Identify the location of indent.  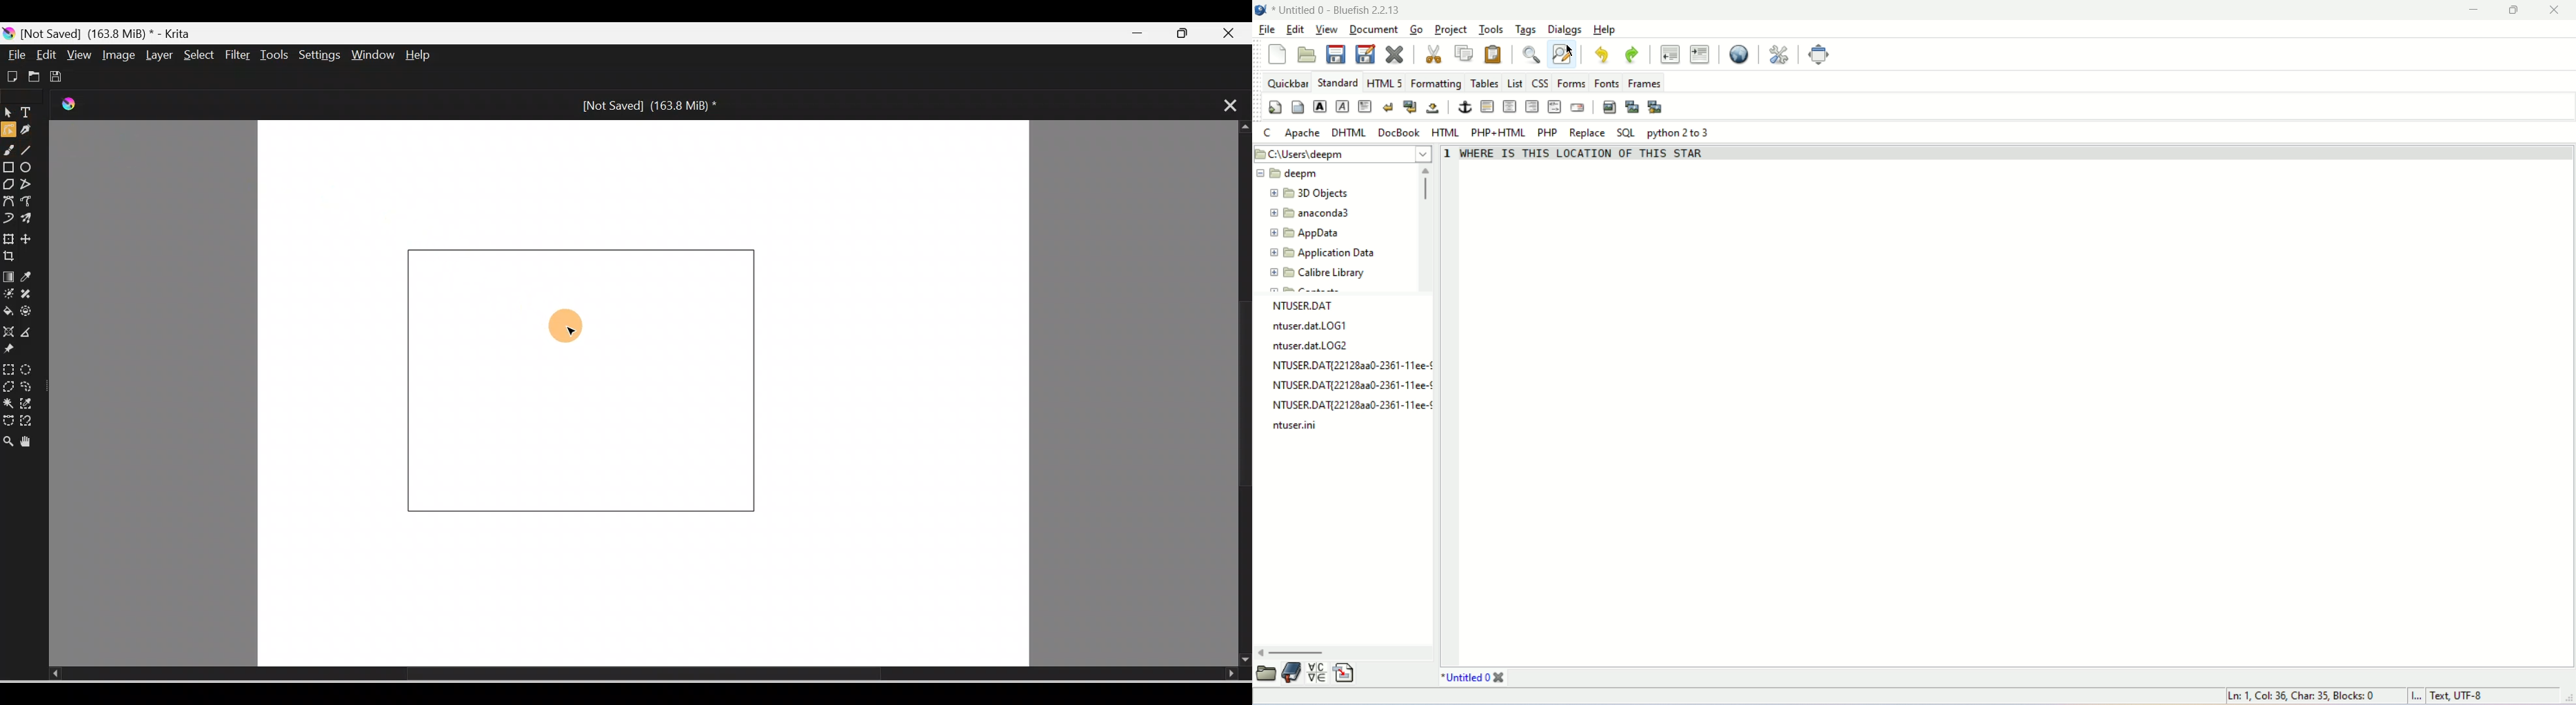
(1699, 54).